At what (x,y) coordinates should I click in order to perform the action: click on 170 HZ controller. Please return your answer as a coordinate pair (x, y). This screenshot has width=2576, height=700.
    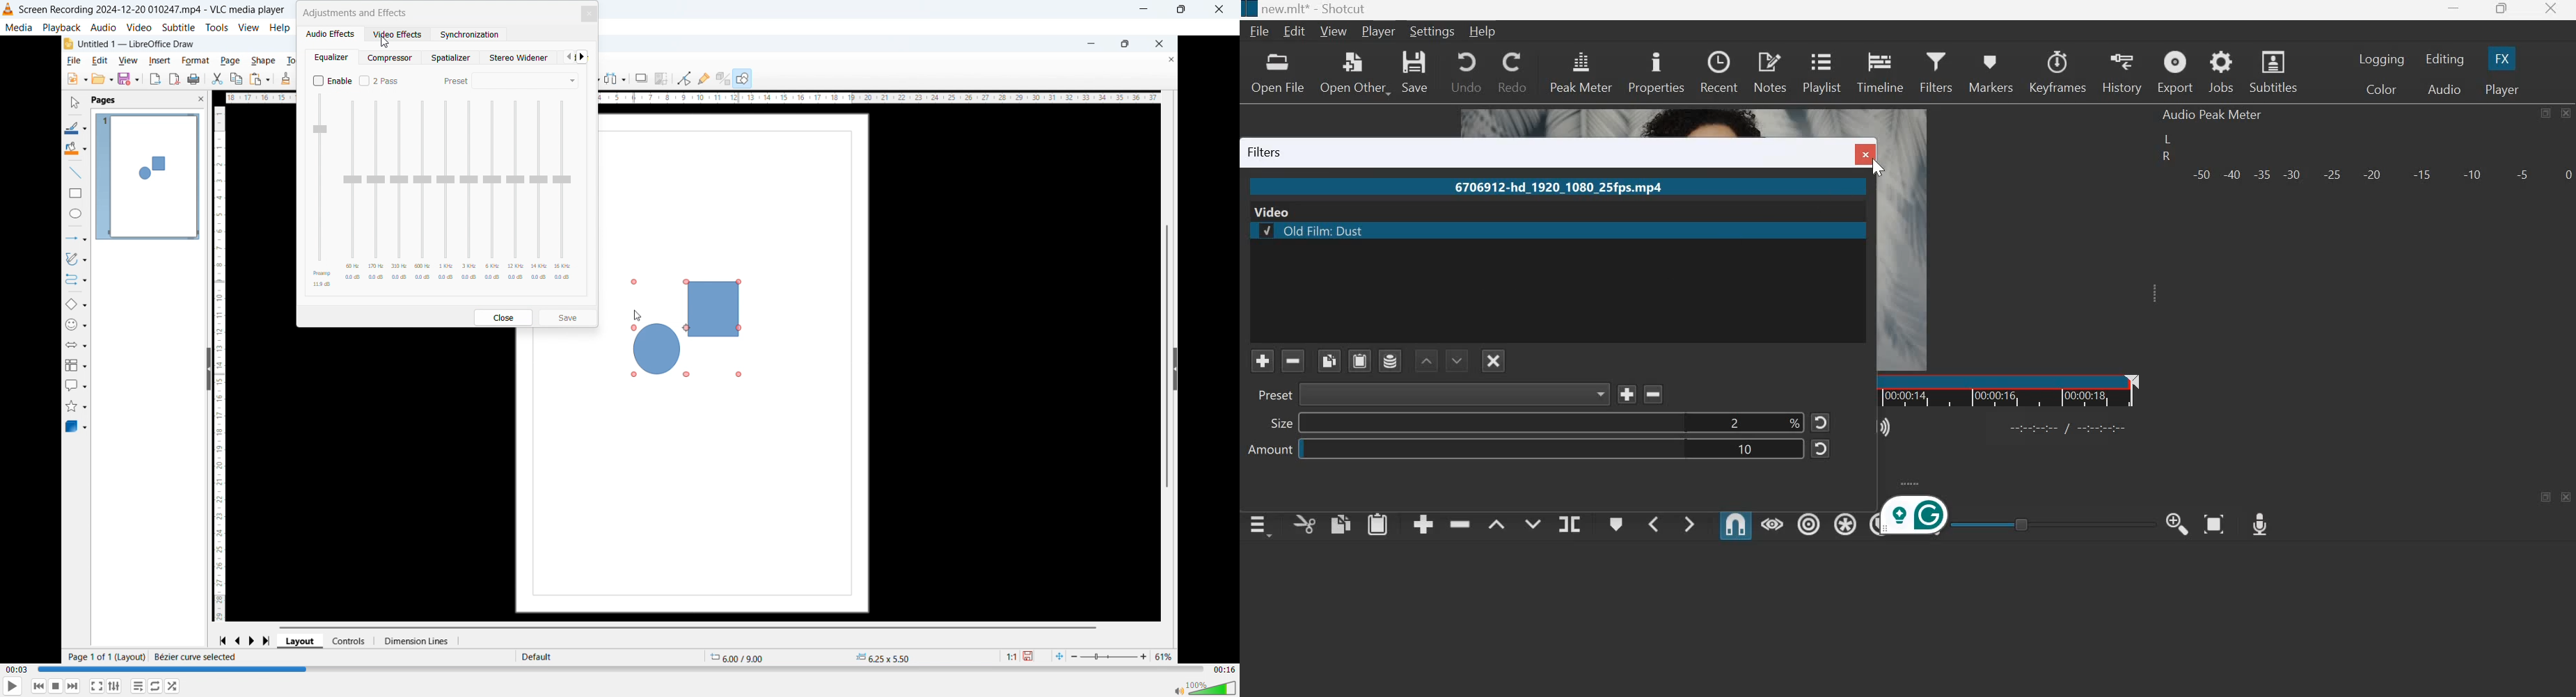
    Looking at the image, I should click on (376, 193).